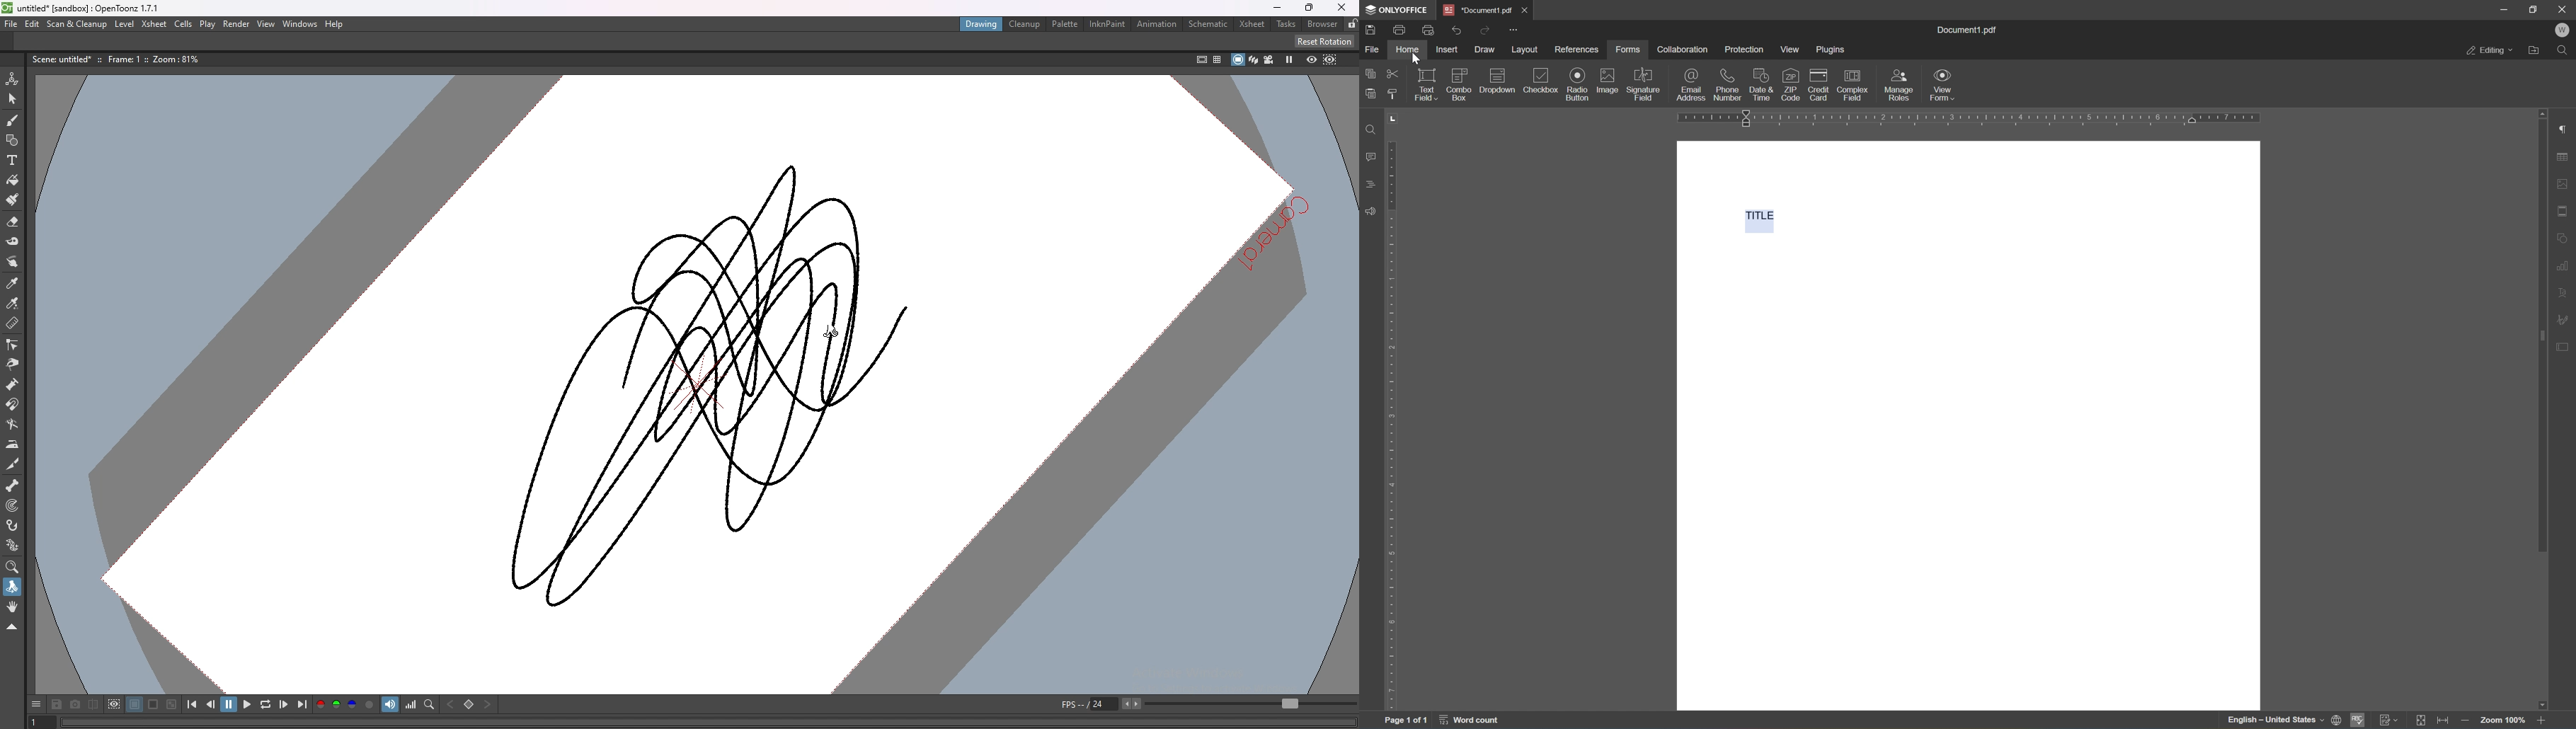 The image size is (2576, 756). Describe the element at coordinates (1483, 49) in the screenshot. I see `draw` at that location.